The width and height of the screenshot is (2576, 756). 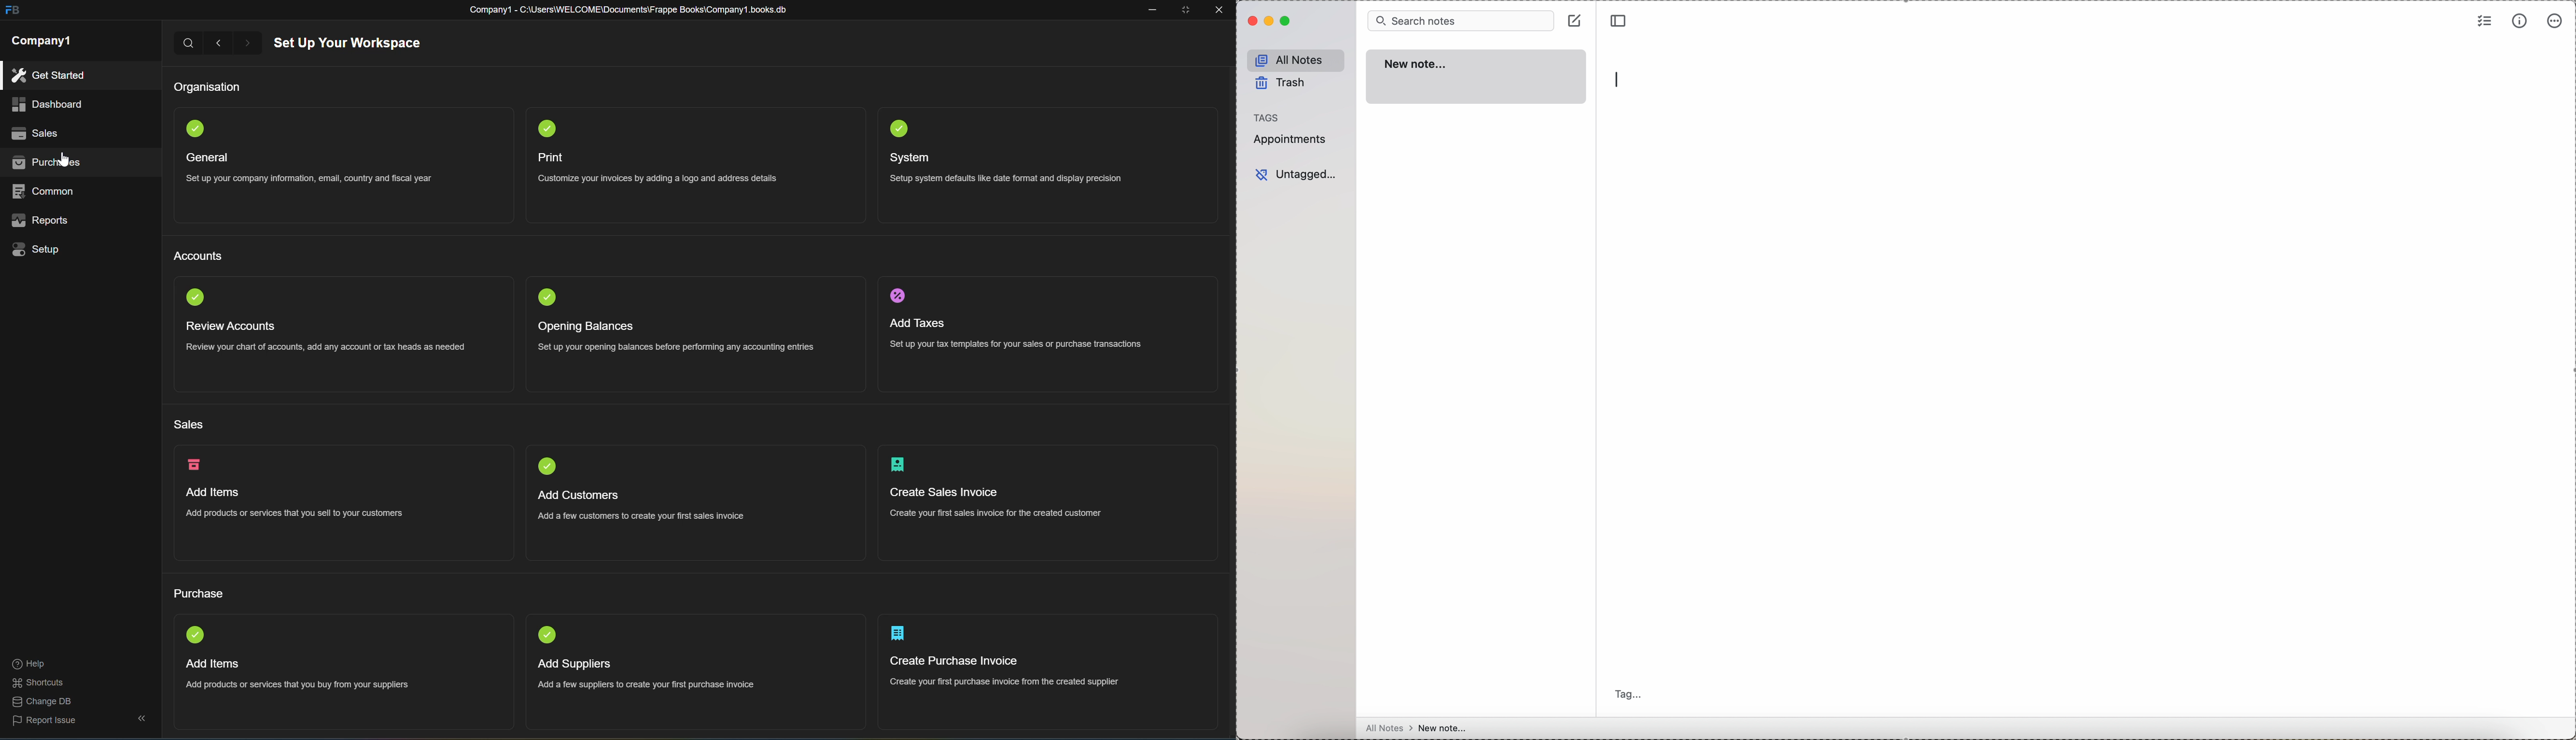 I want to click on opening, so click(x=548, y=299).